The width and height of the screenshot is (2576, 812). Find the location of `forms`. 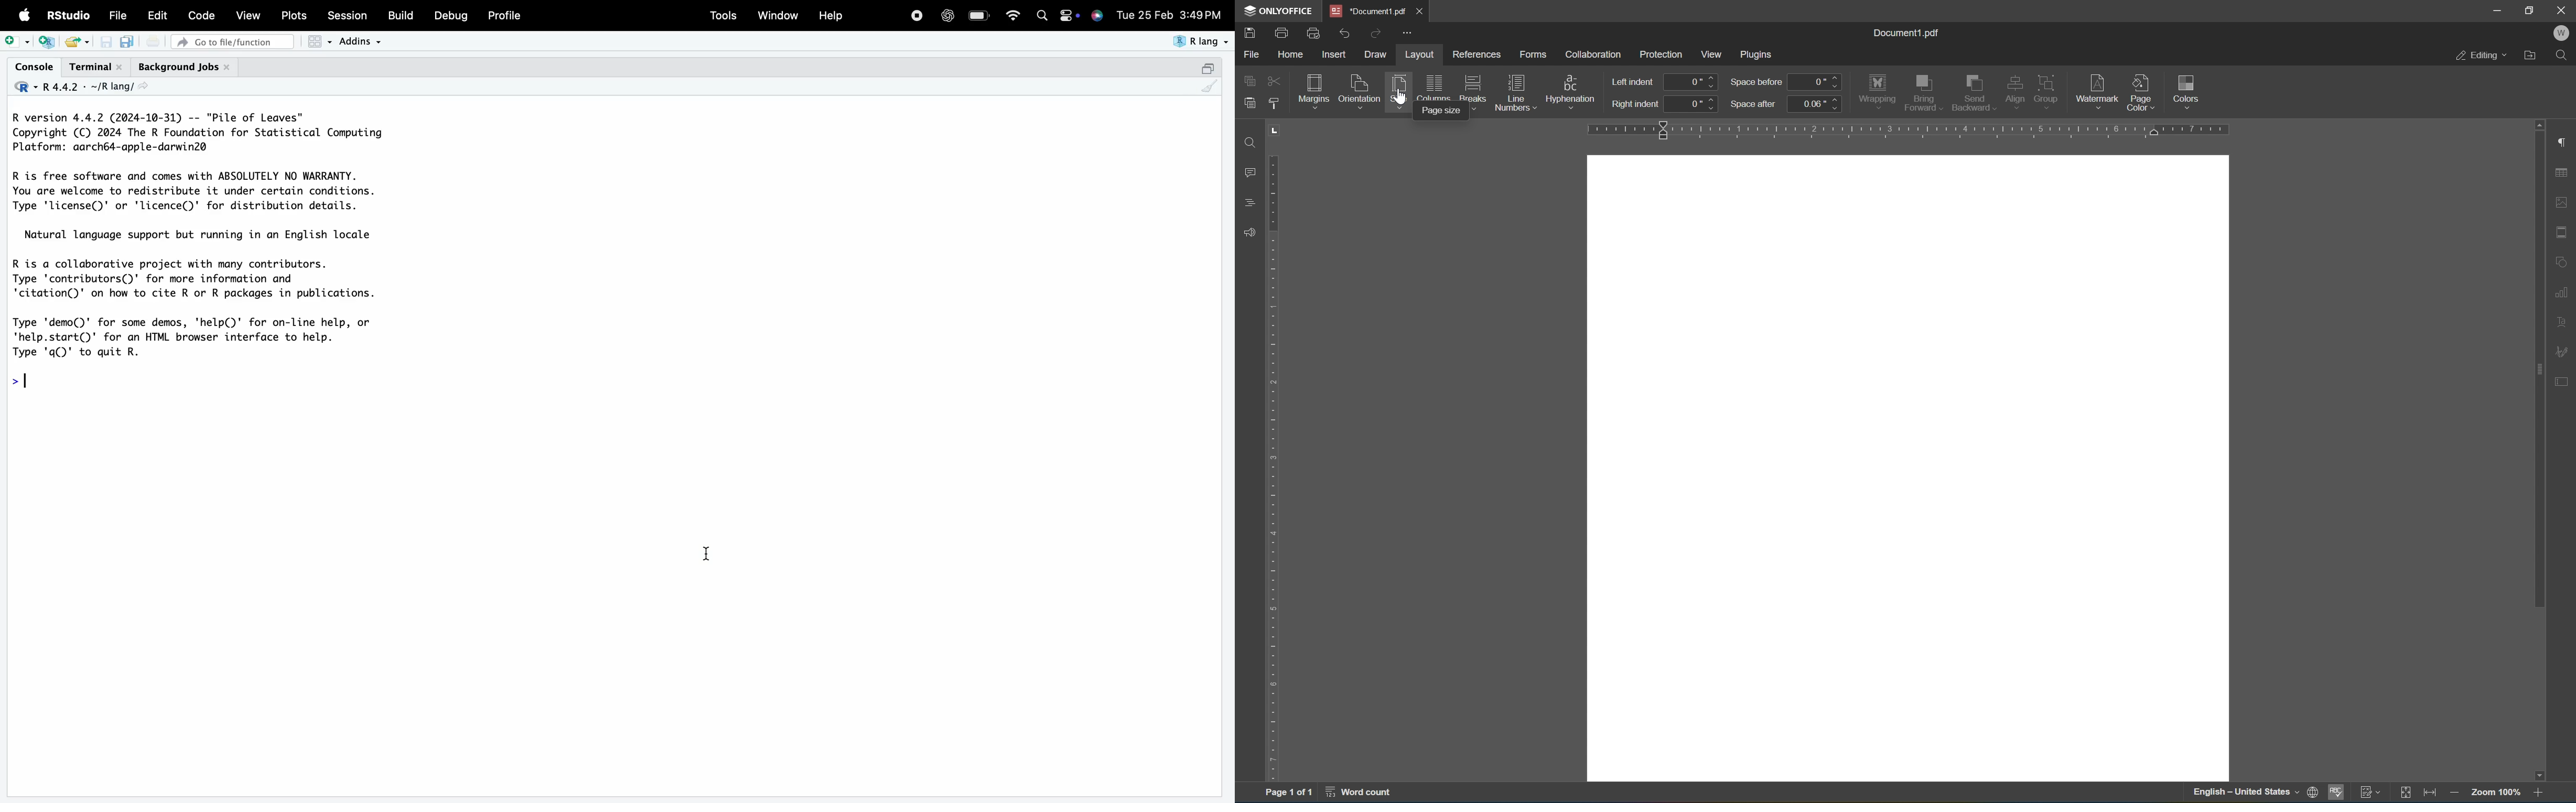

forms is located at coordinates (1533, 51).